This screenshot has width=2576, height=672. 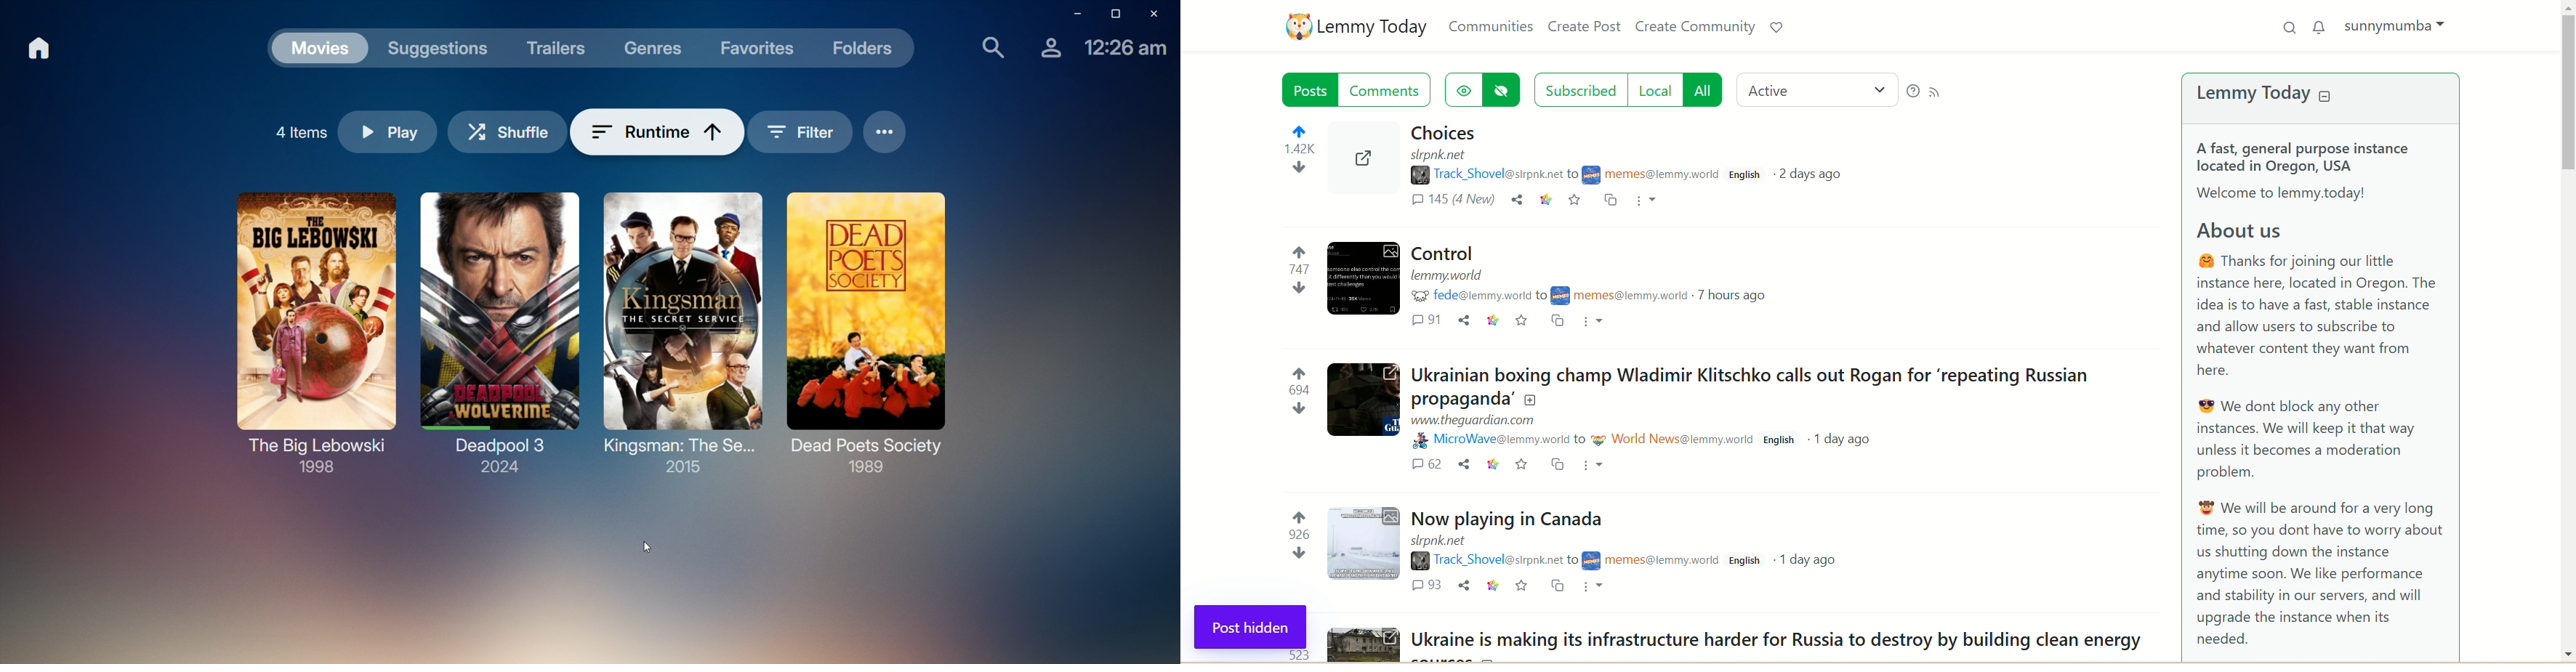 I want to click on save, so click(x=1577, y=202).